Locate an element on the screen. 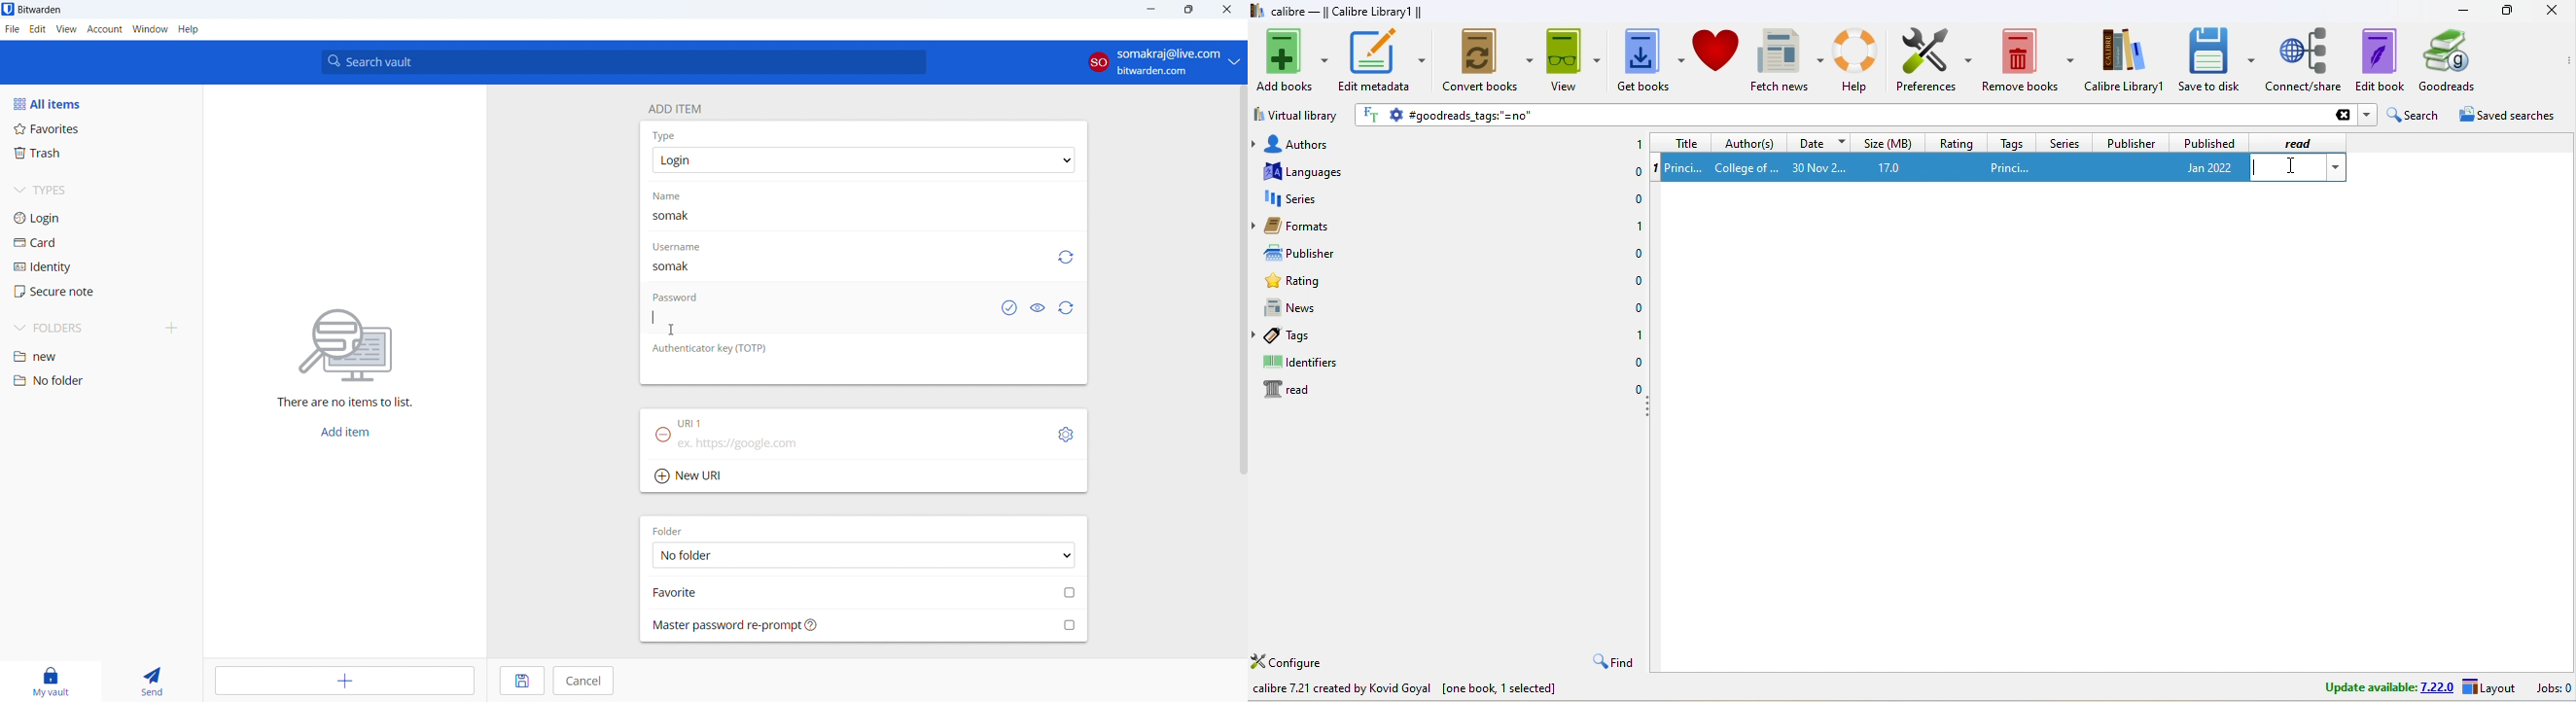 Image resolution: width=2576 pixels, height=728 pixels. add new url is located at coordinates (864, 477).